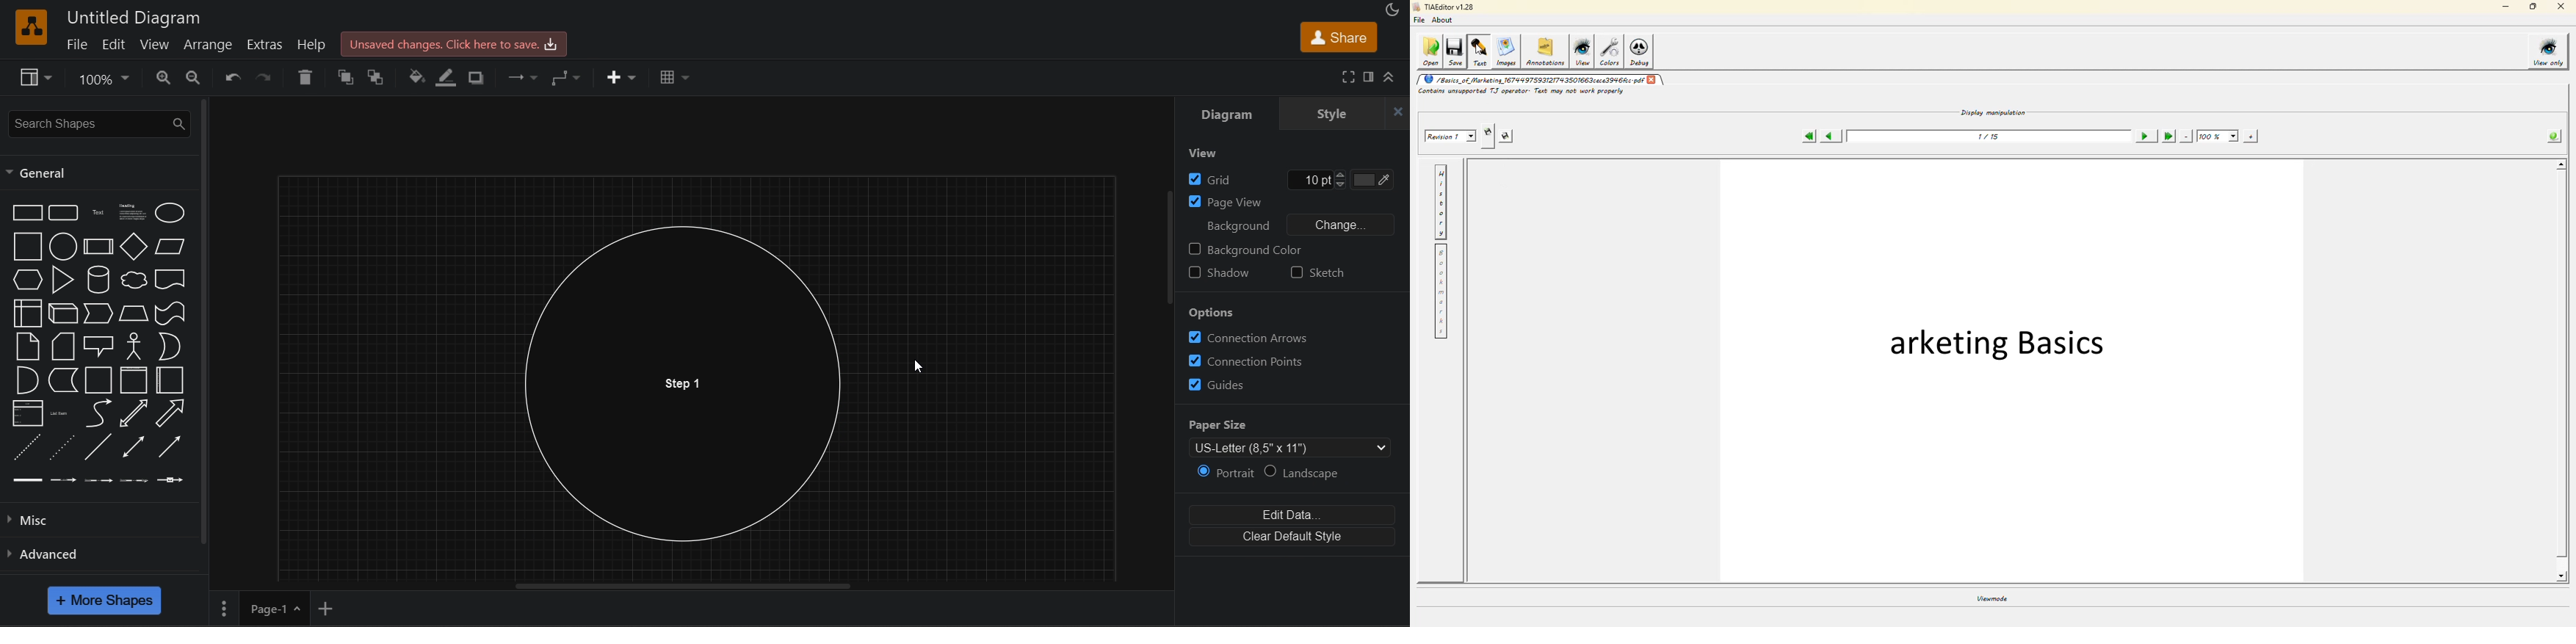  What do you see at coordinates (1232, 228) in the screenshot?
I see `Background` at bounding box center [1232, 228].